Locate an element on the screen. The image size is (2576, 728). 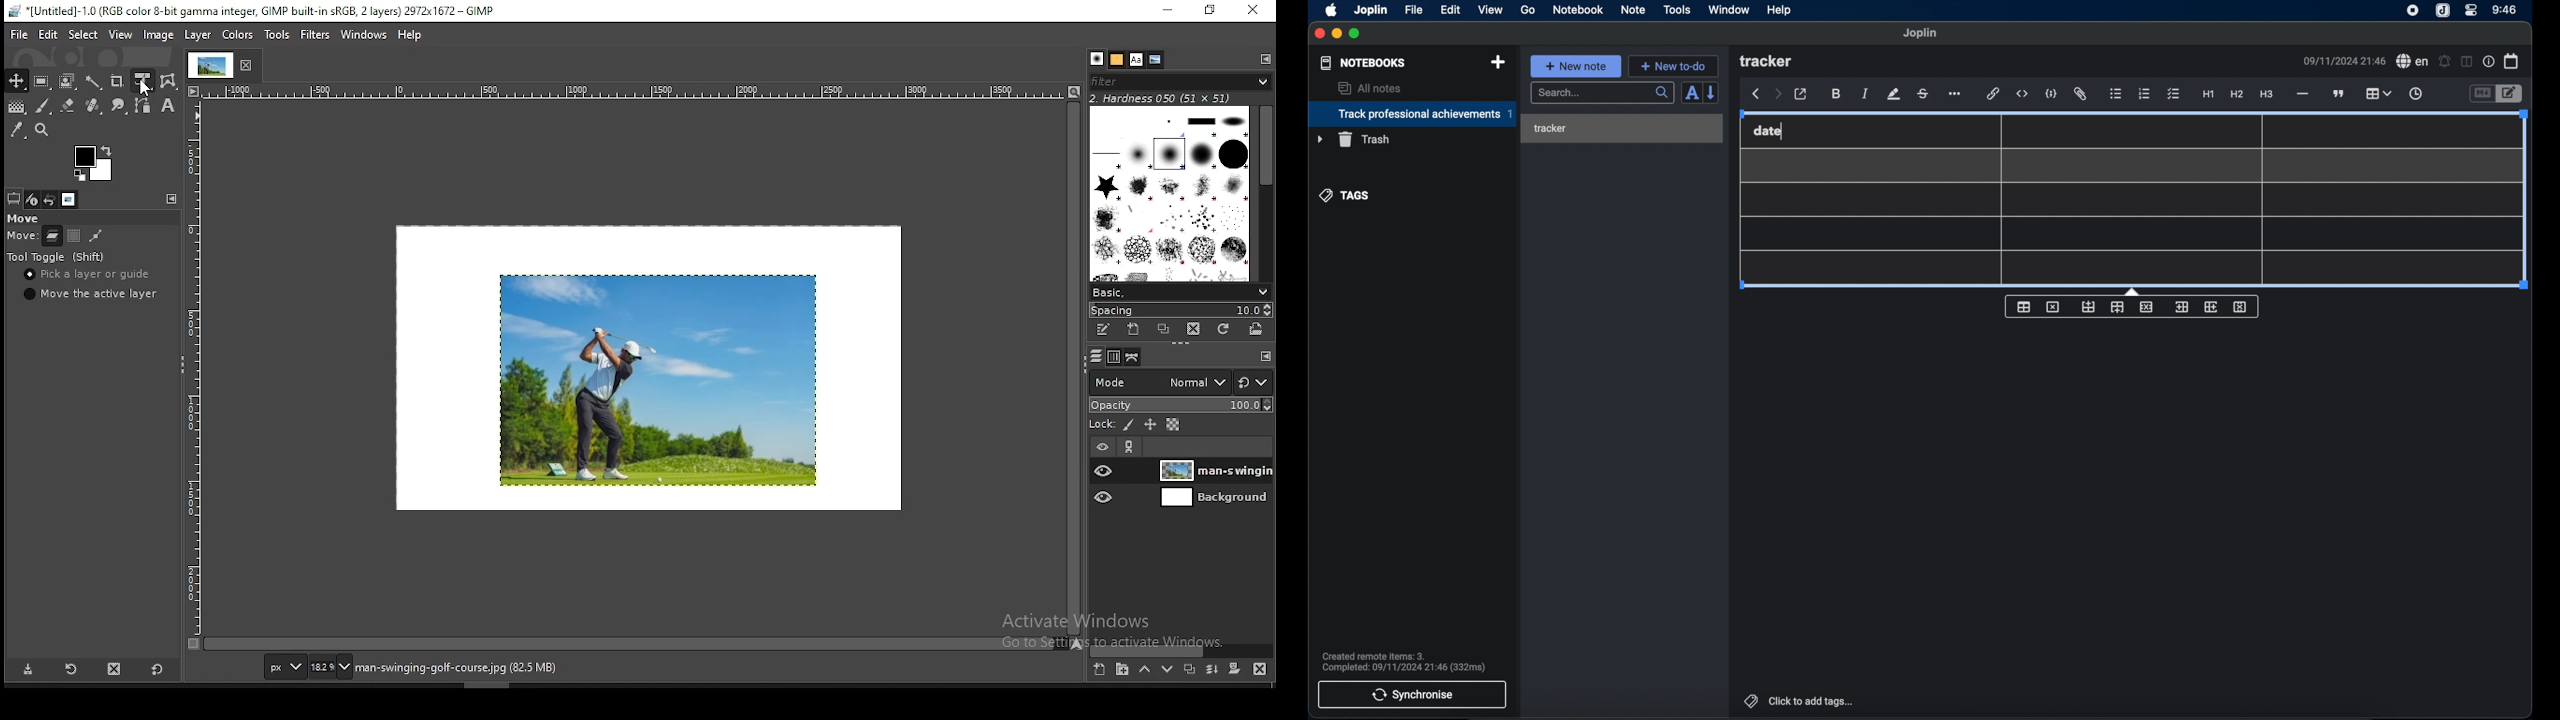
new to-do is located at coordinates (1673, 66).